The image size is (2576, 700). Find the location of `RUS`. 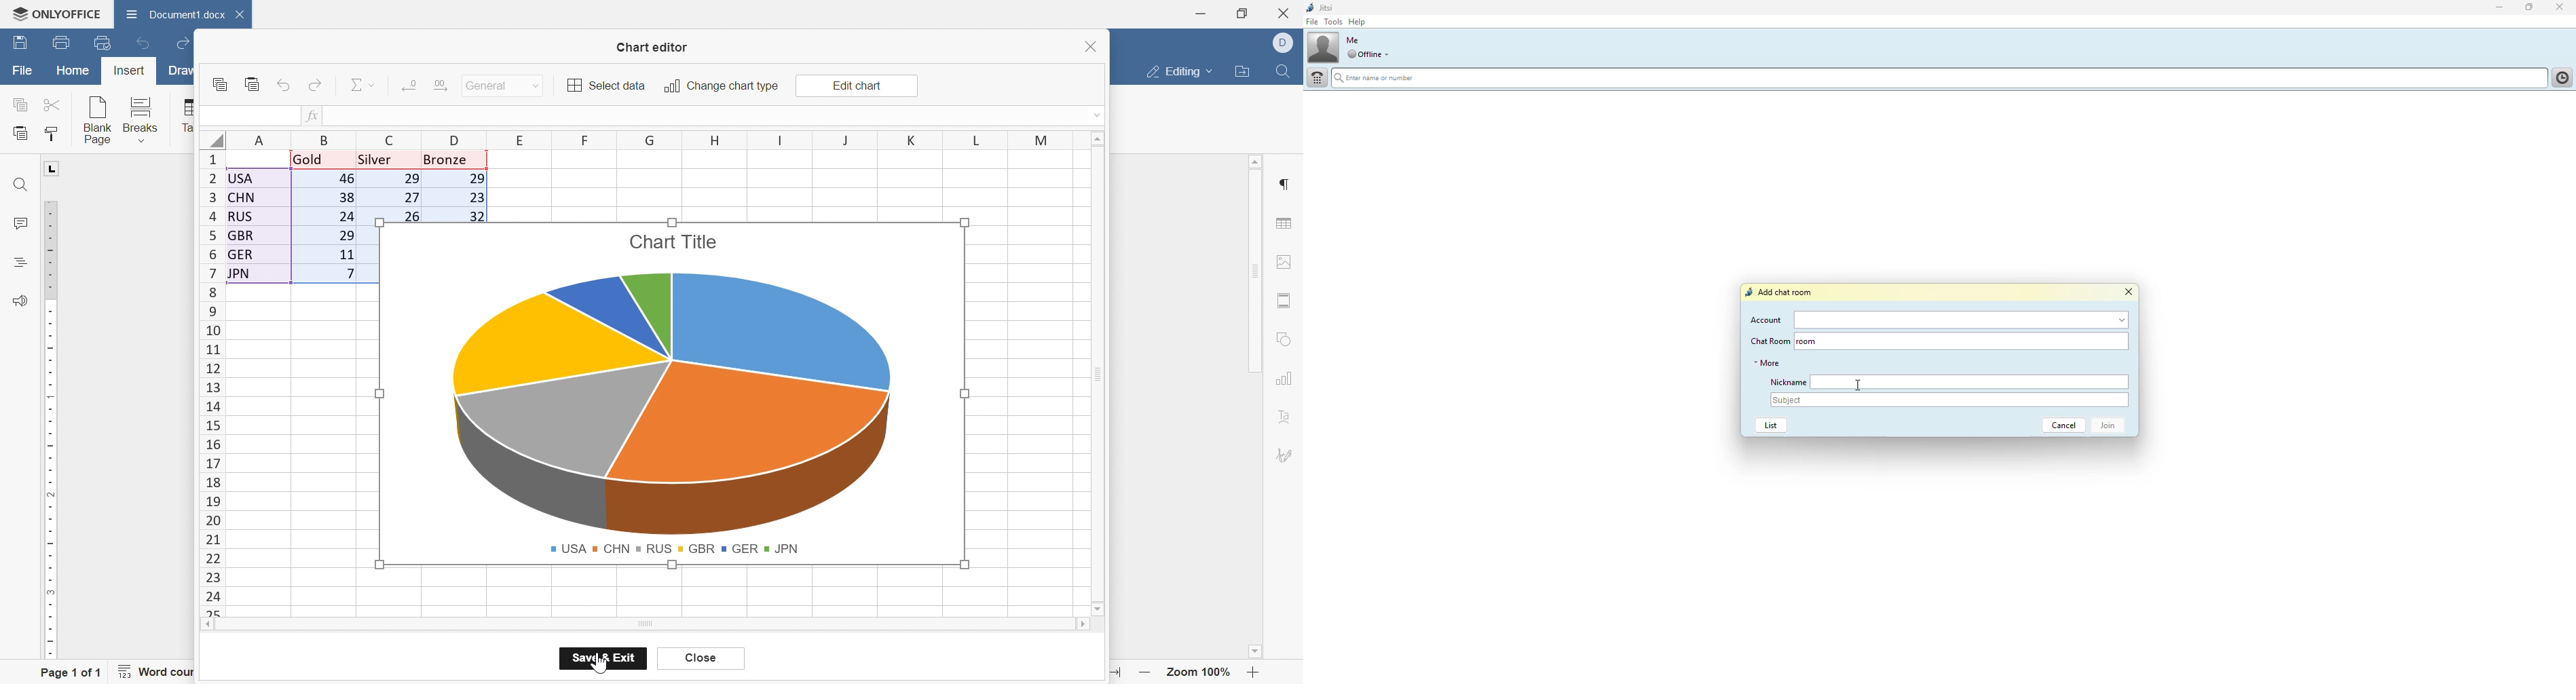

RUS is located at coordinates (242, 215).